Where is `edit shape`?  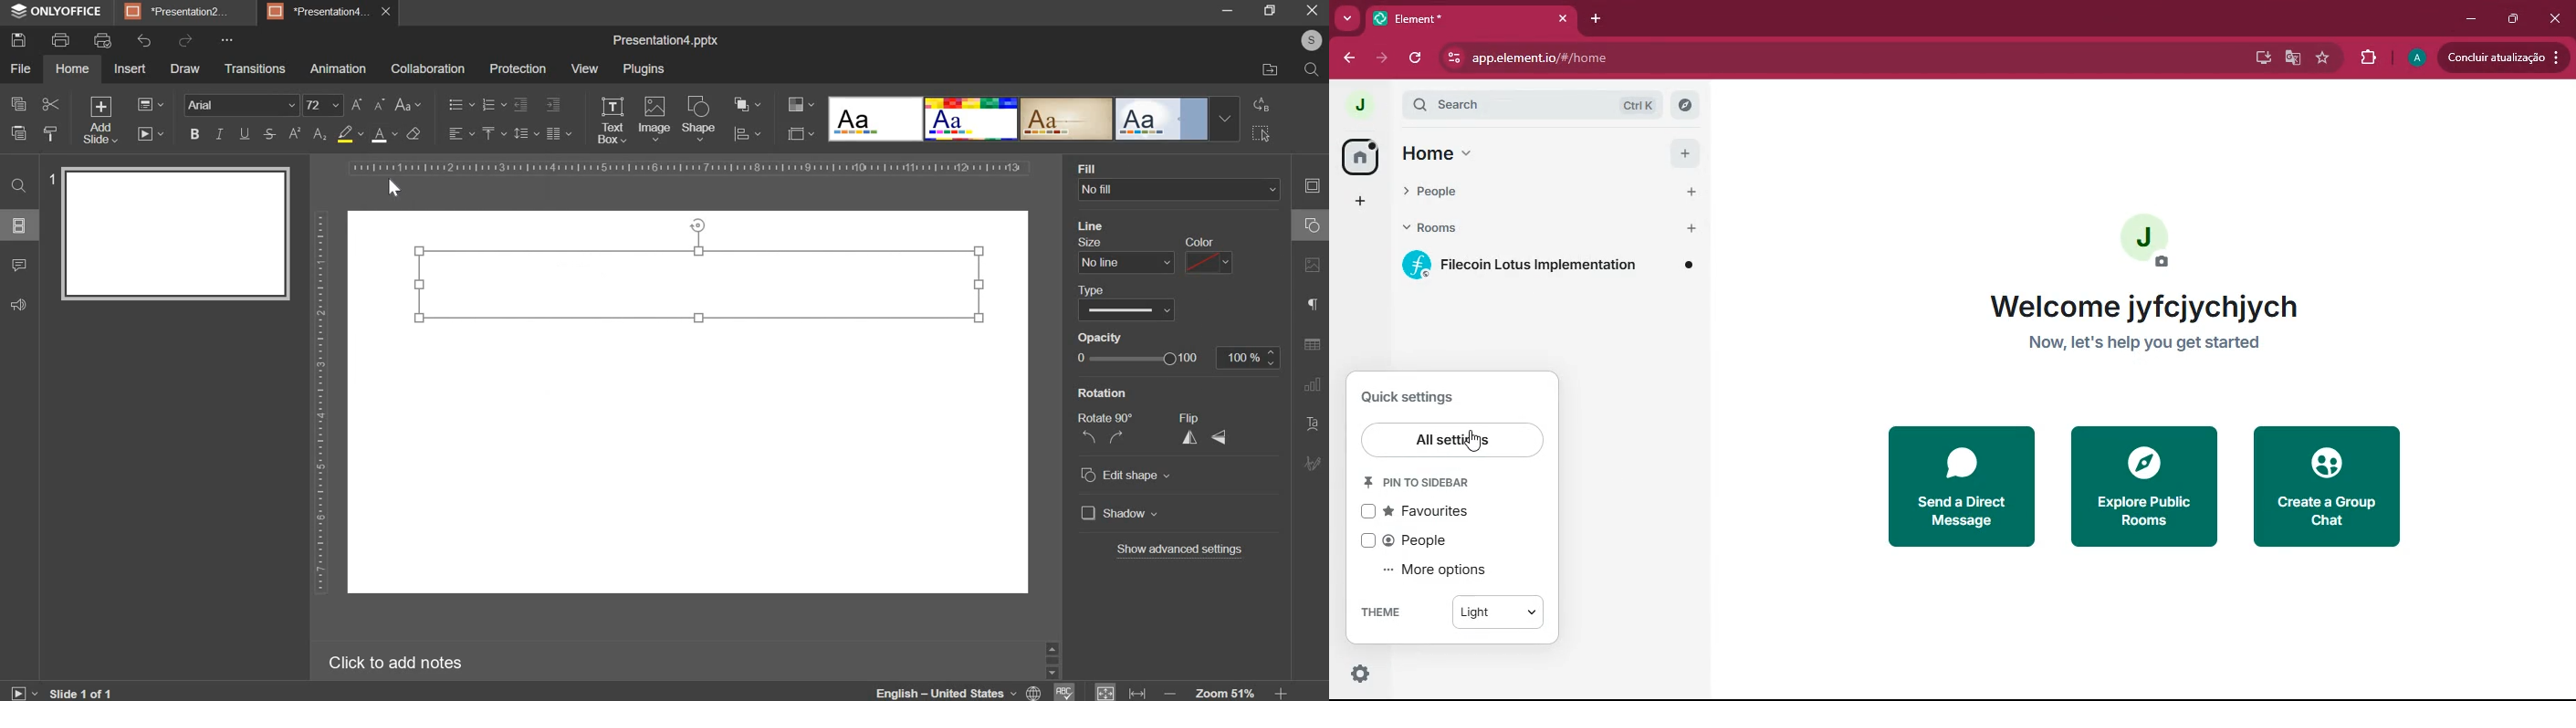
edit shape is located at coordinates (1126, 476).